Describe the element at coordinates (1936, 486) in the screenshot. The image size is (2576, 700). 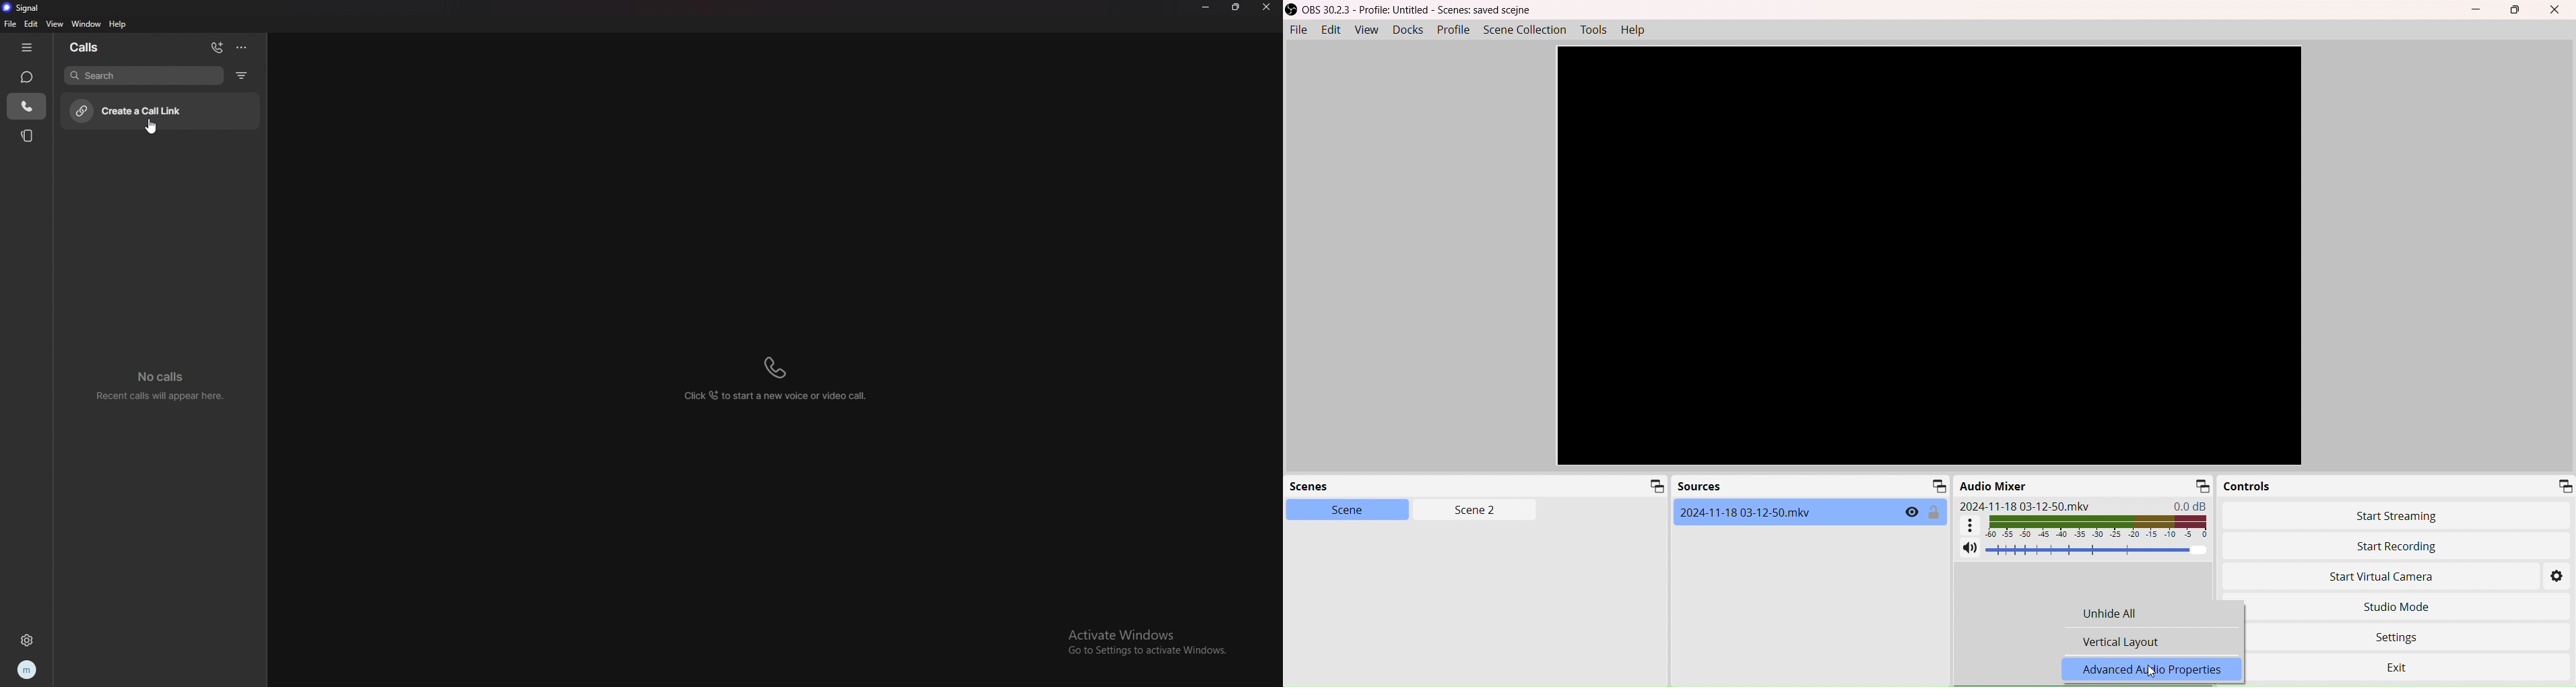
I see `Expand` at that location.